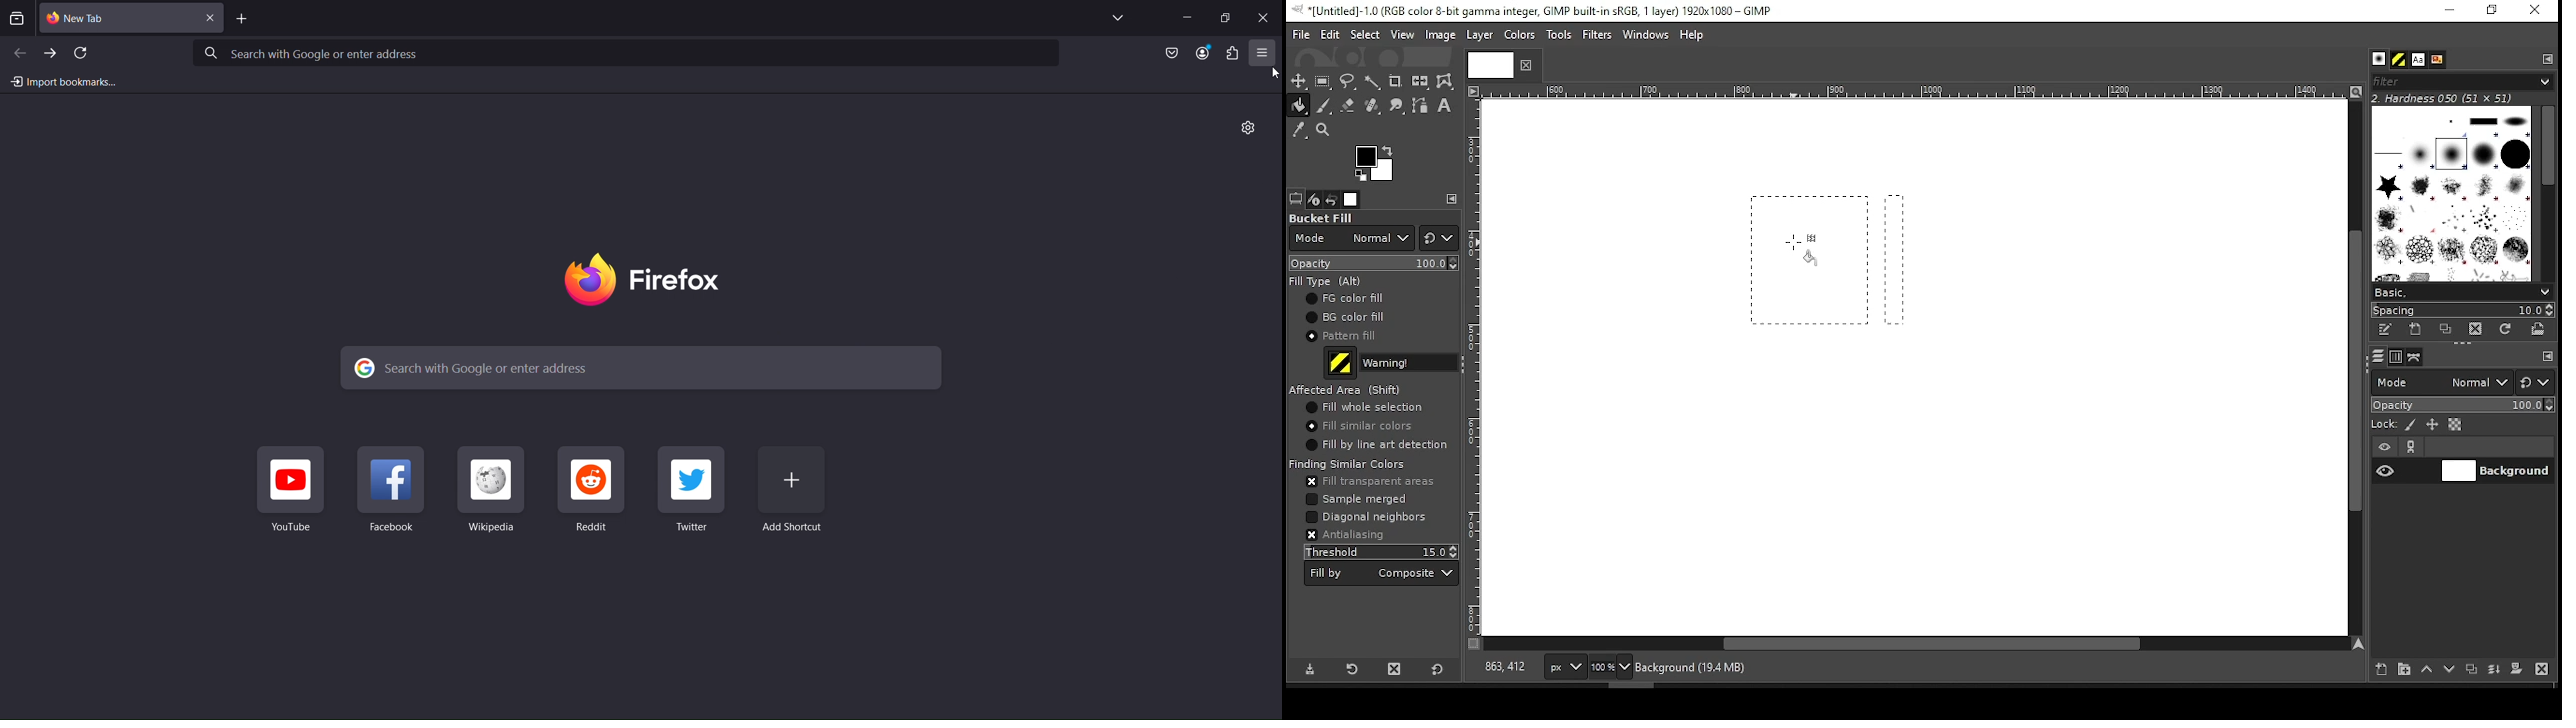 Image resolution: width=2576 pixels, height=728 pixels. What do you see at coordinates (645, 366) in the screenshot?
I see `Search with Google or  enter address` at bounding box center [645, 366].